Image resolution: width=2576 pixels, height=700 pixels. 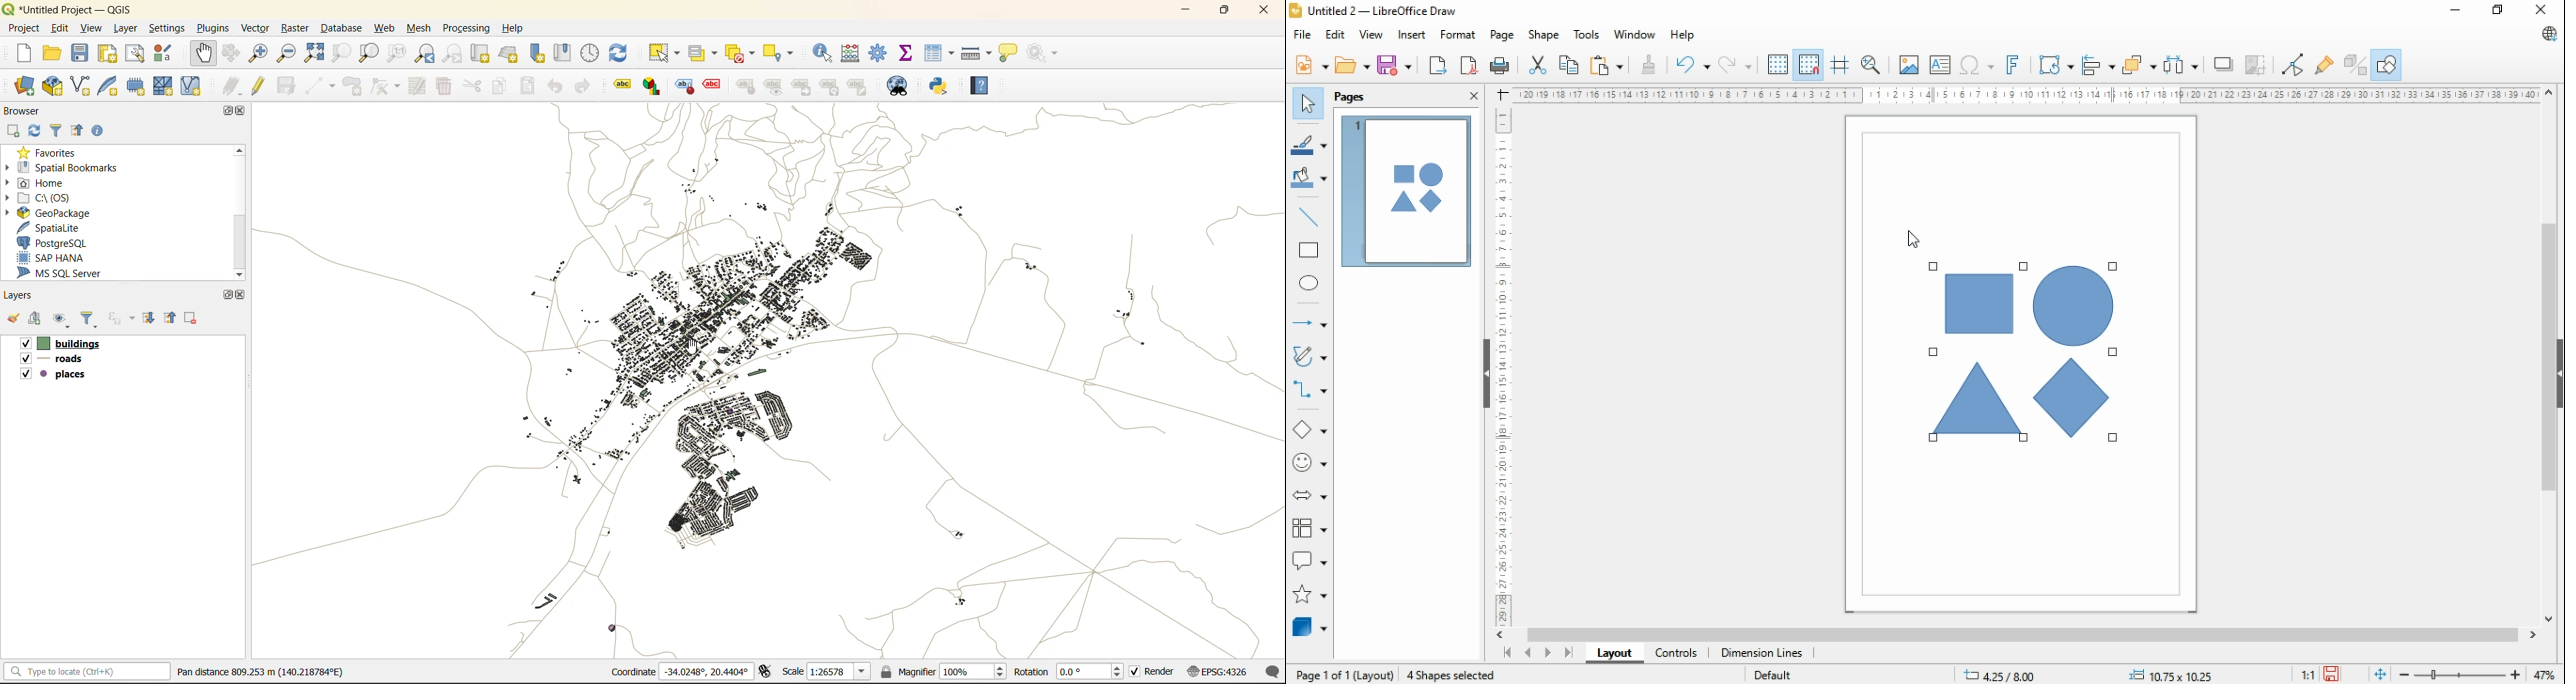 What do you see at coordinates (1459, 35) in the screenshot?
I see `format` at bounding box center [1459, 35].